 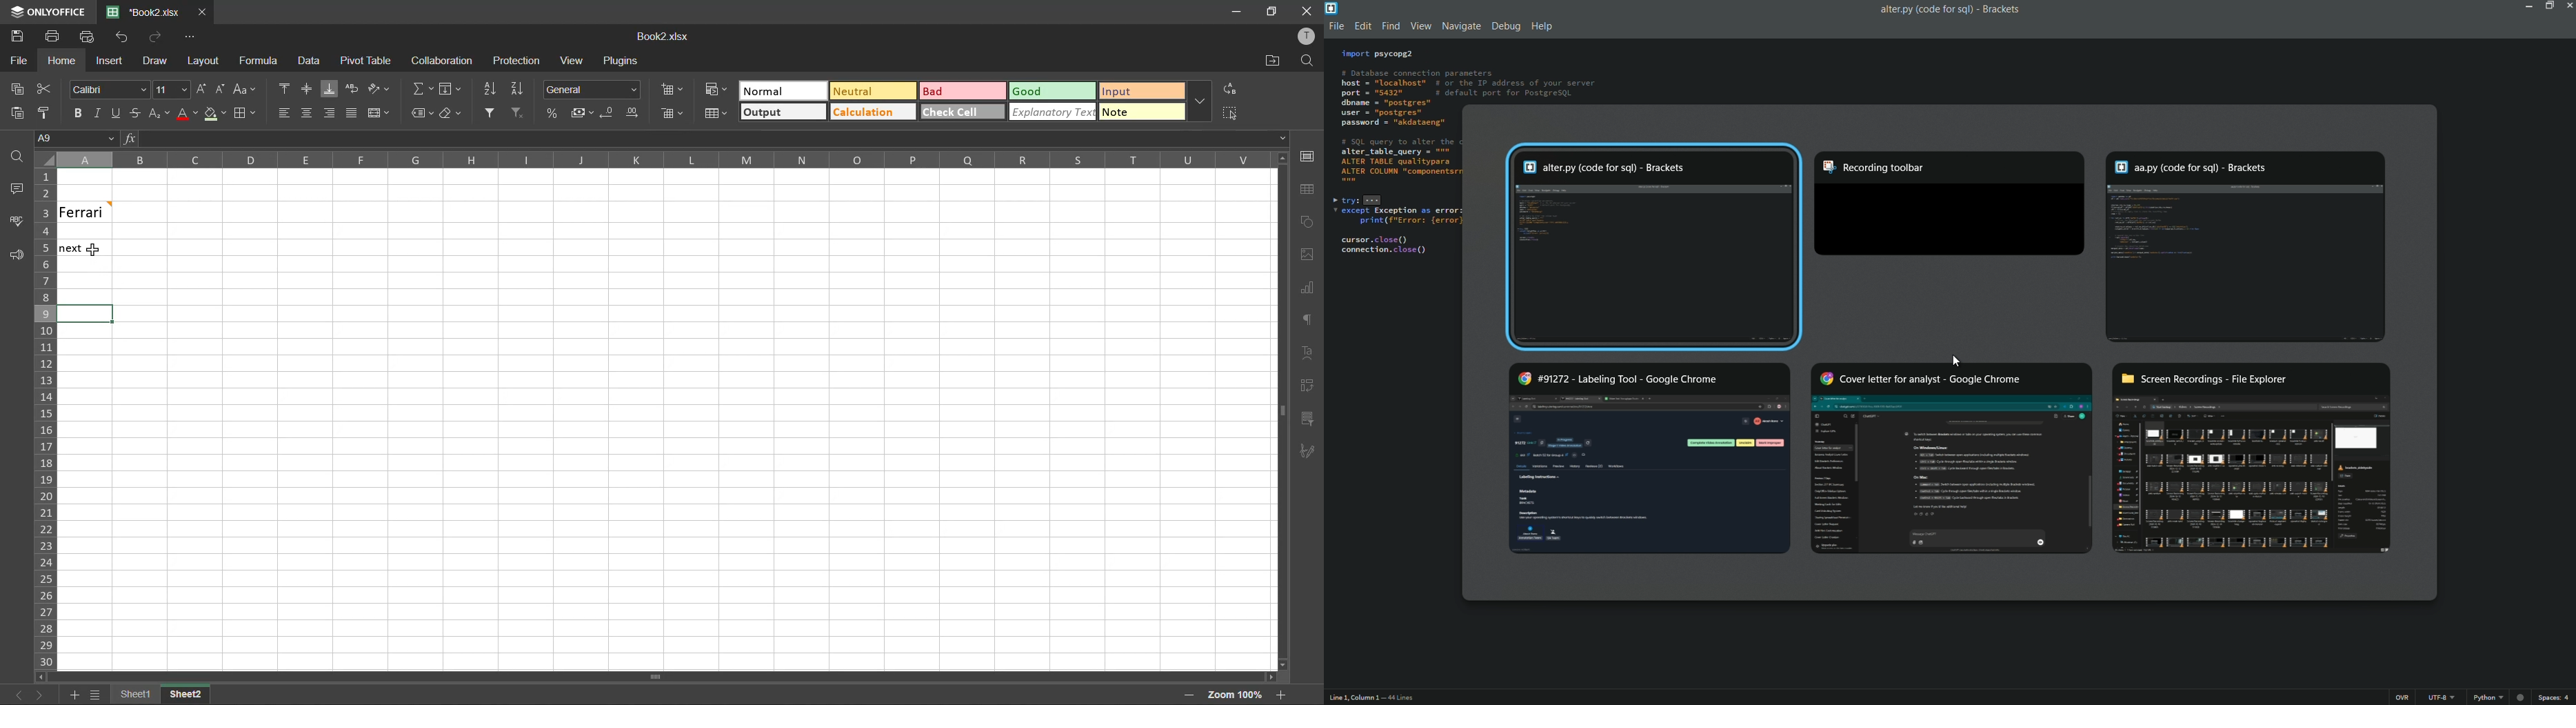 What do you see at coordinates (84, 212) in the screenshot?
I see `ferrari` at bounding box center [84, 212].